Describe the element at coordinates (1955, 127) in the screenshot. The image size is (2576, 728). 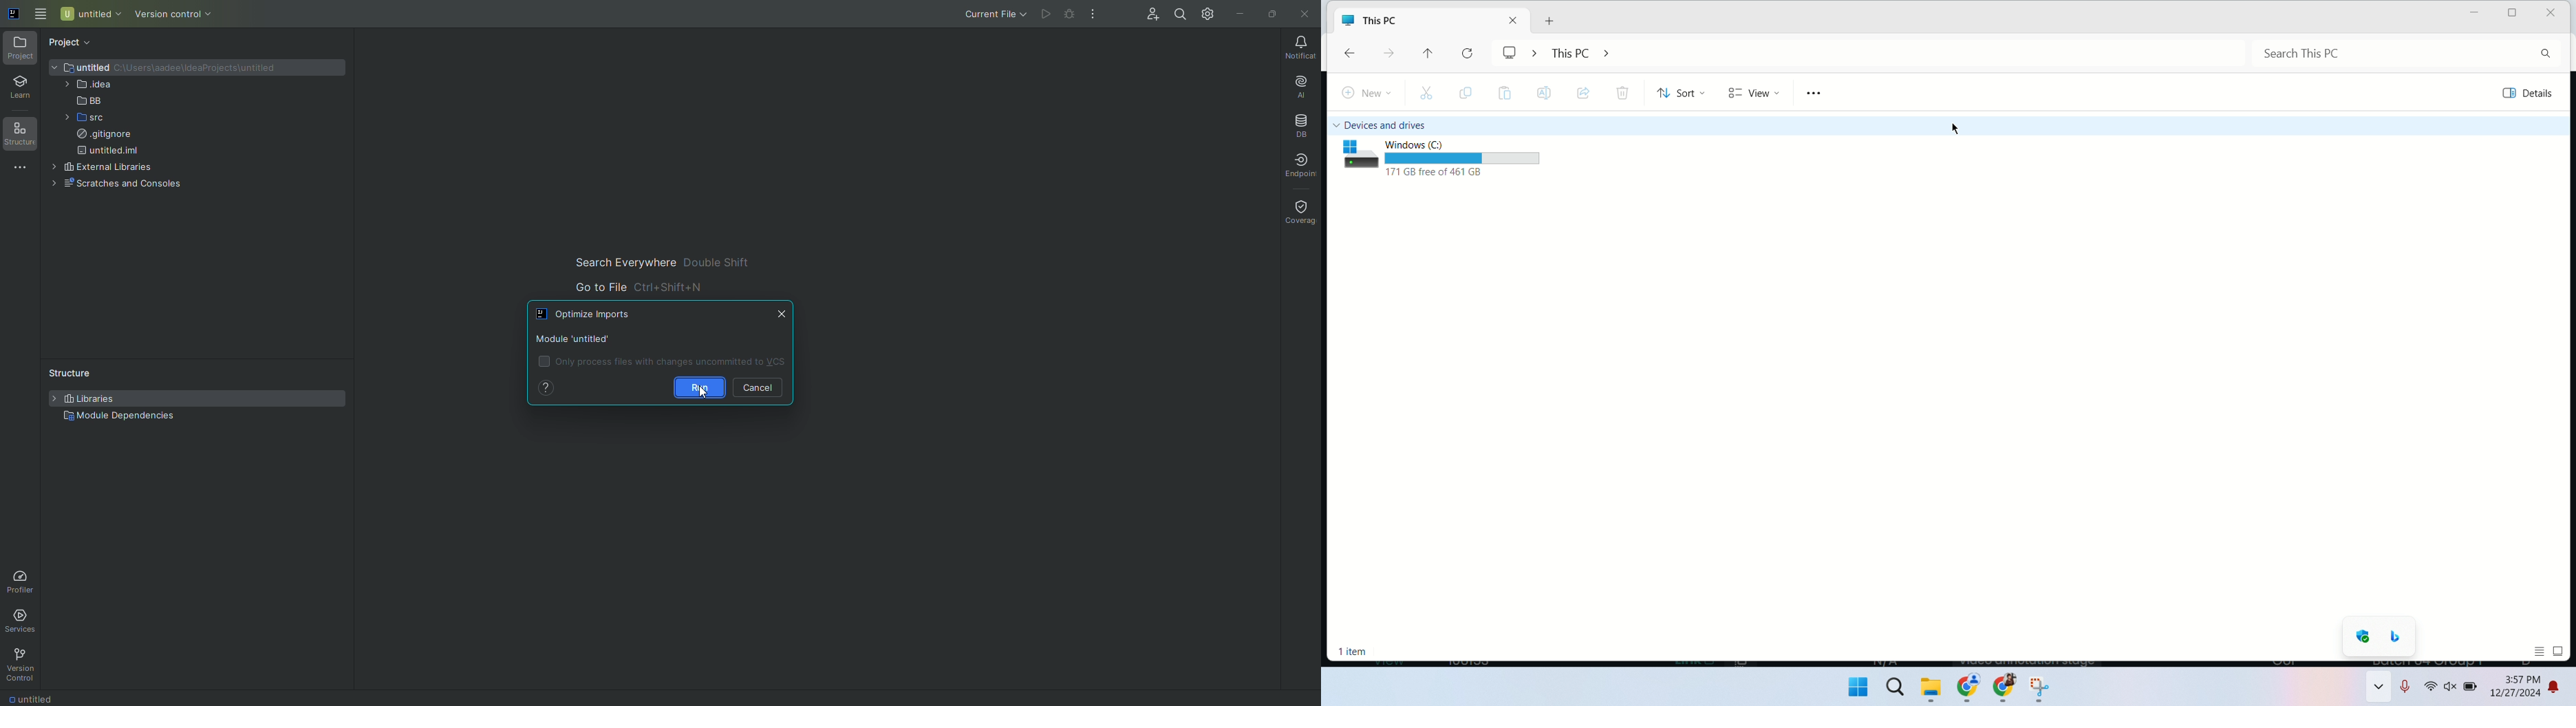
I see `mouse cursor` at that location.